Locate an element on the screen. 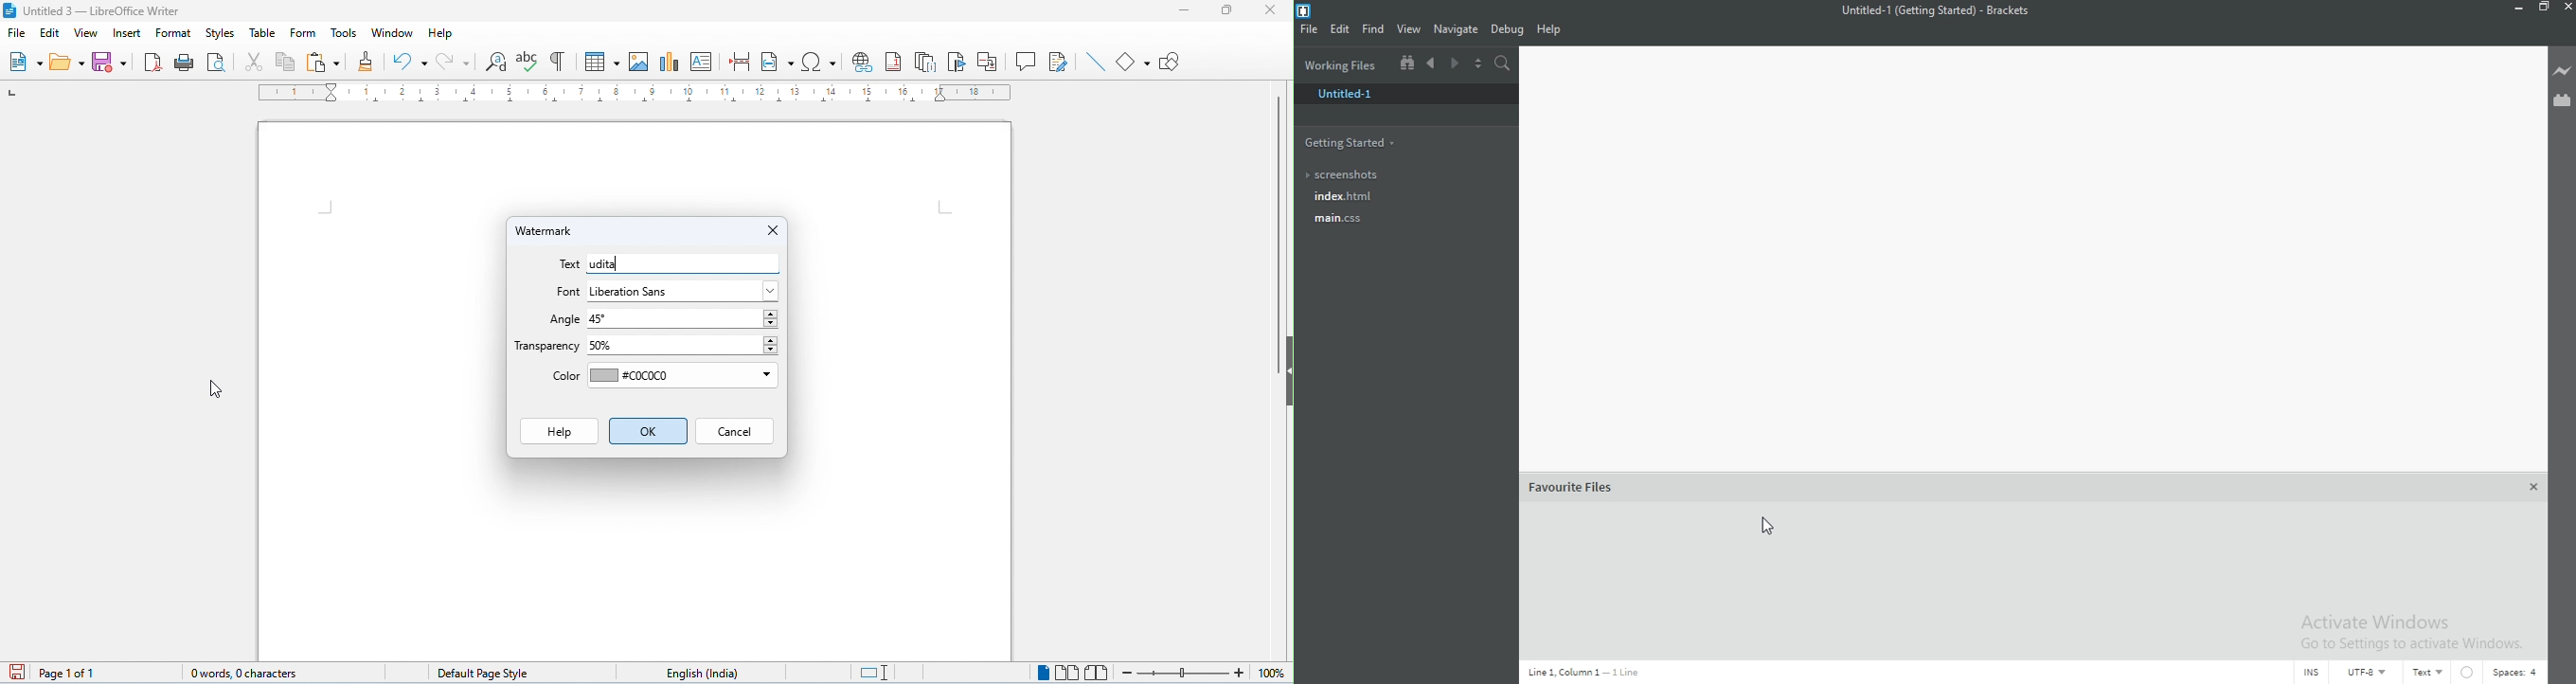 This screenshot has height=700, width=2576. help is located at coordinates (554, 431).